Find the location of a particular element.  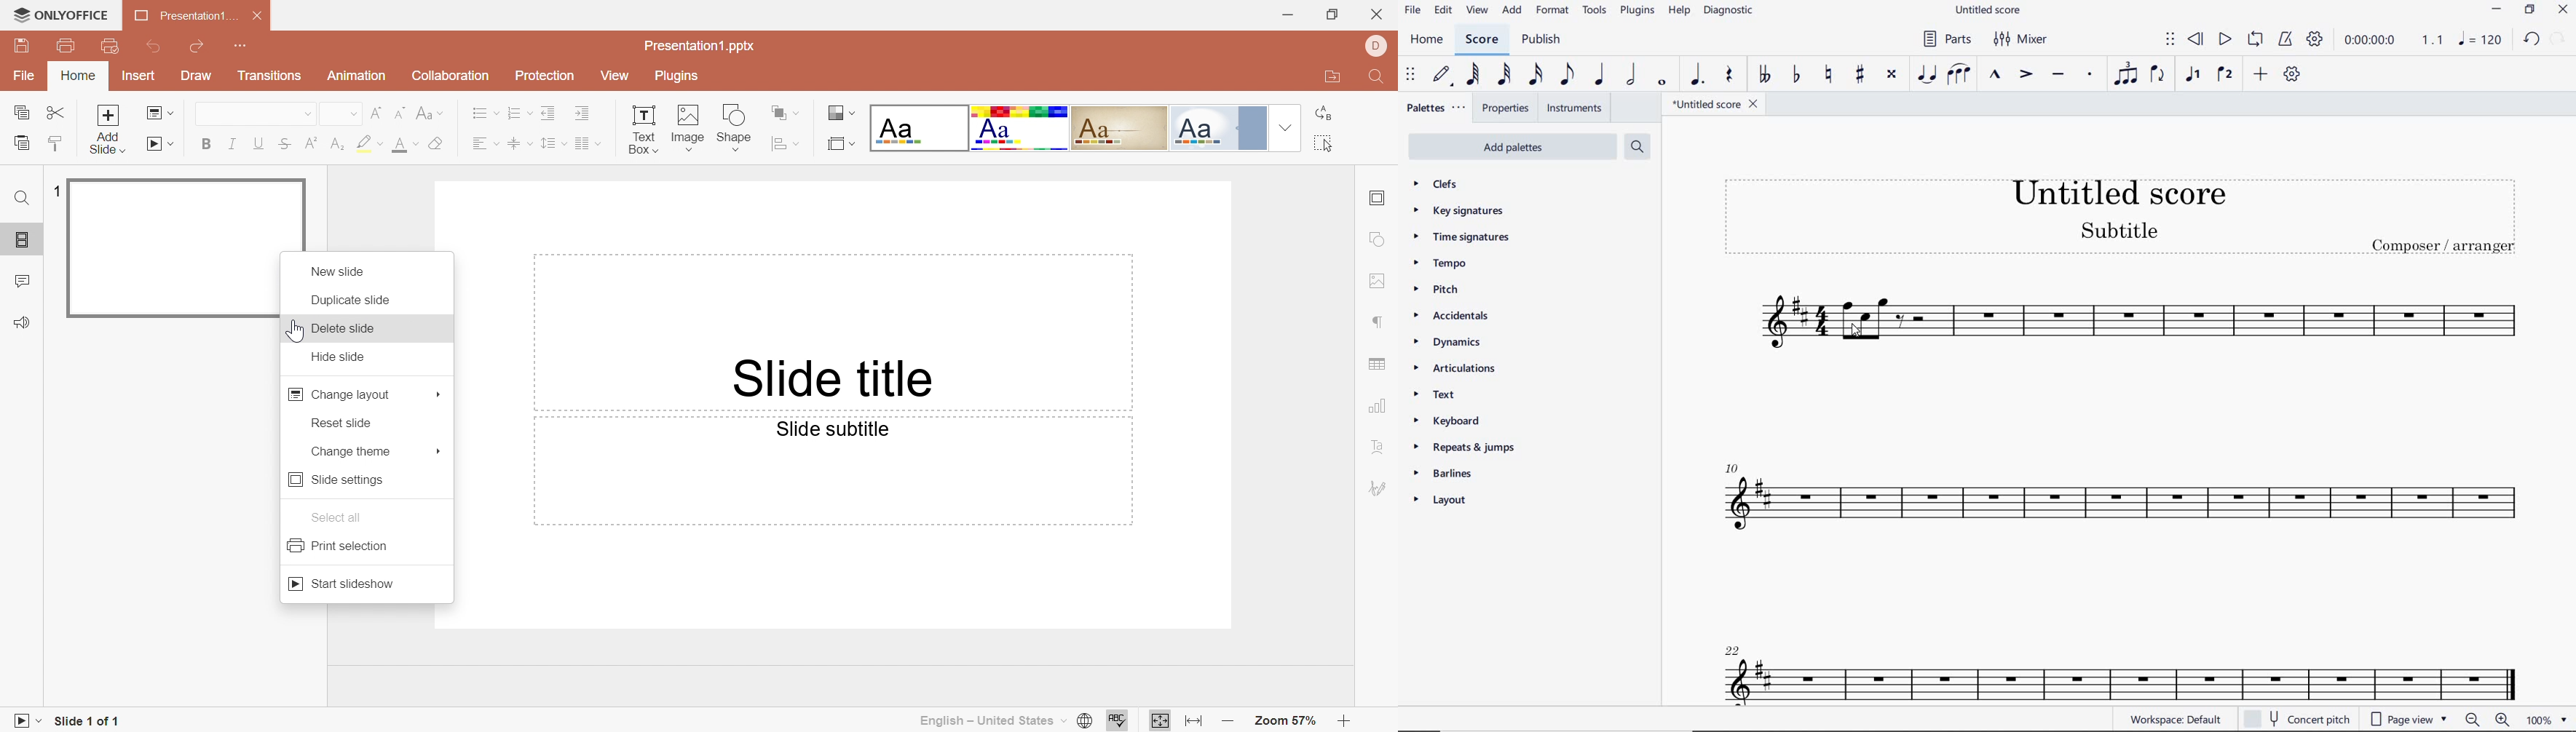

Drop Down is located at coordinates (798, 111).